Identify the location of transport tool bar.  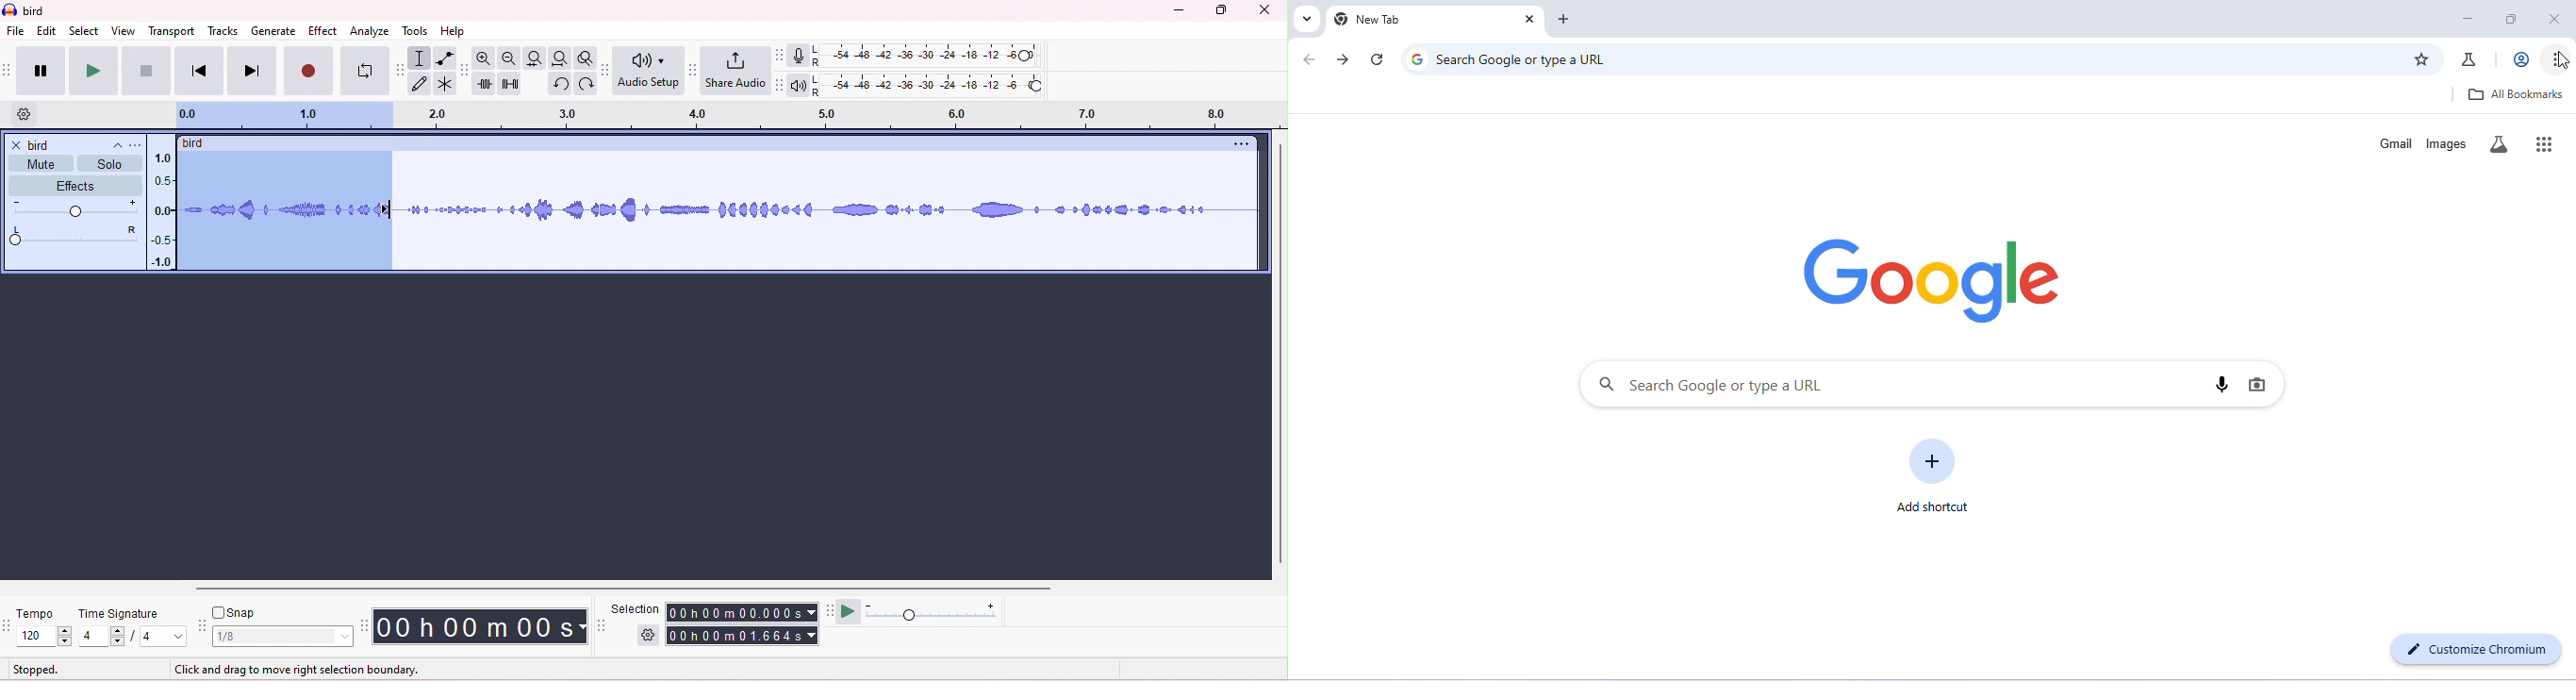
(8, 68).